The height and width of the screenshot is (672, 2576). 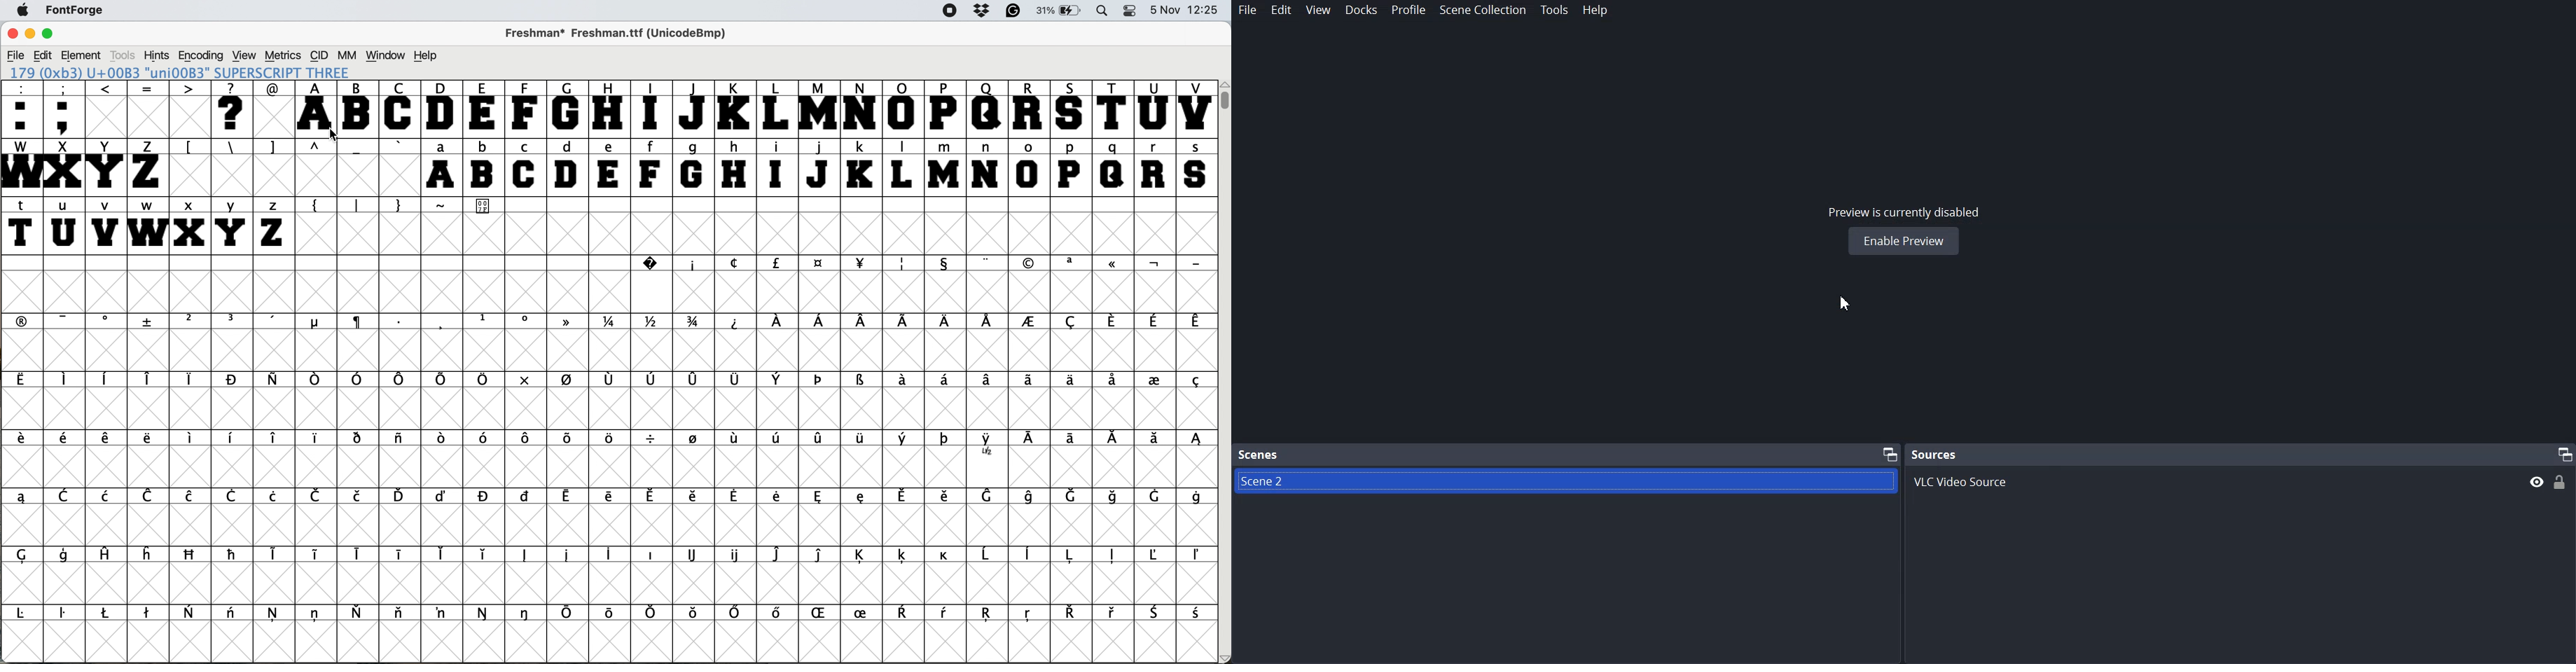 What do you see at coordinates (1068, 380) in the screenshot?
I see `symbol` at bounding box center [1068, 380].